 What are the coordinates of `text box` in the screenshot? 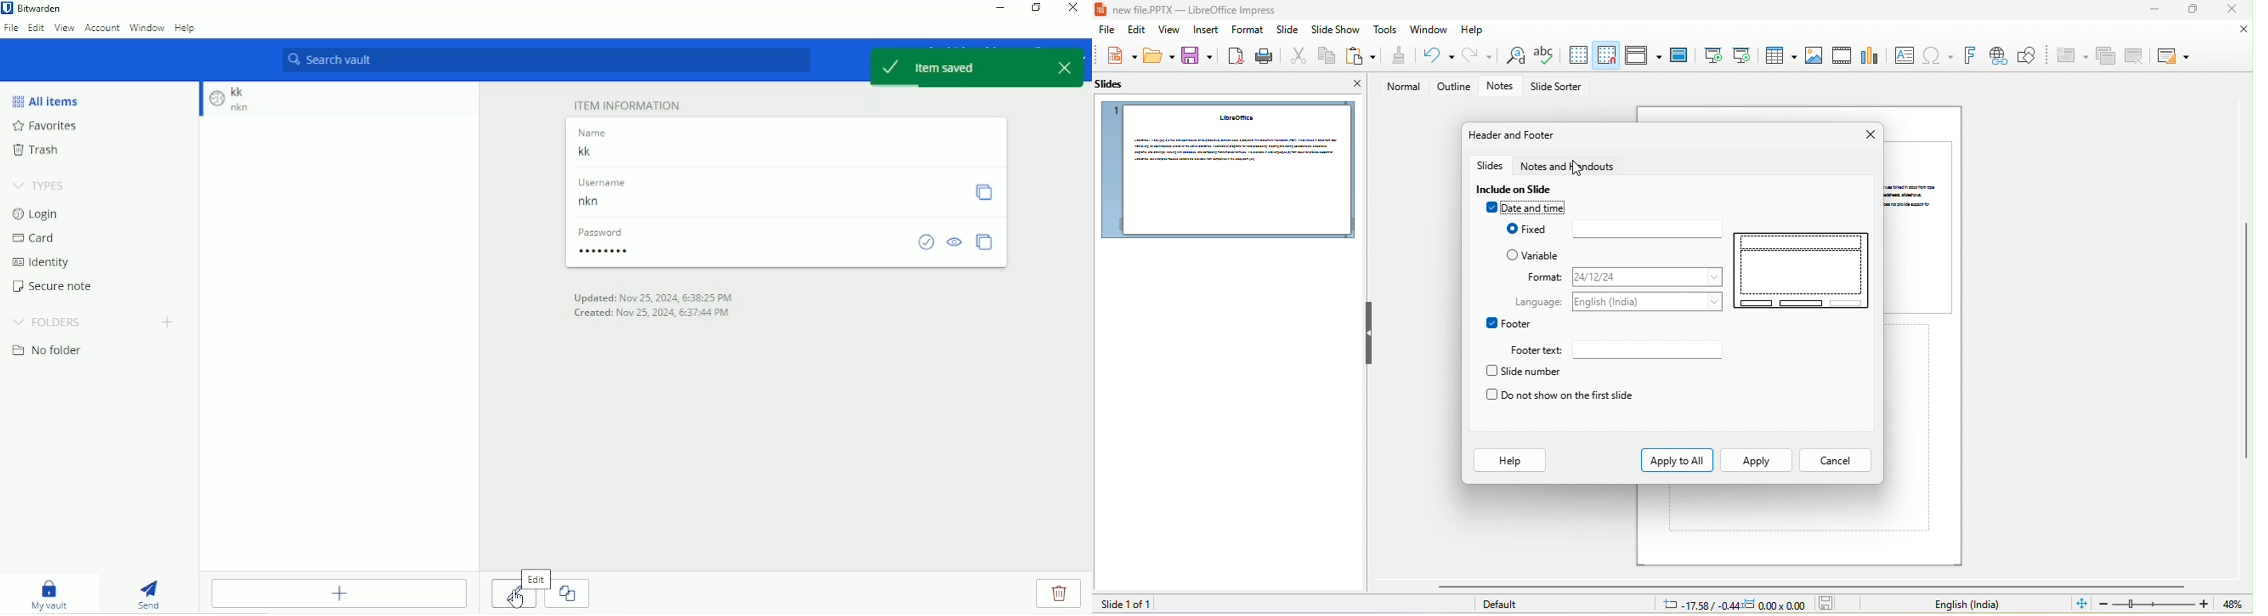 It's located at (1904, 55).